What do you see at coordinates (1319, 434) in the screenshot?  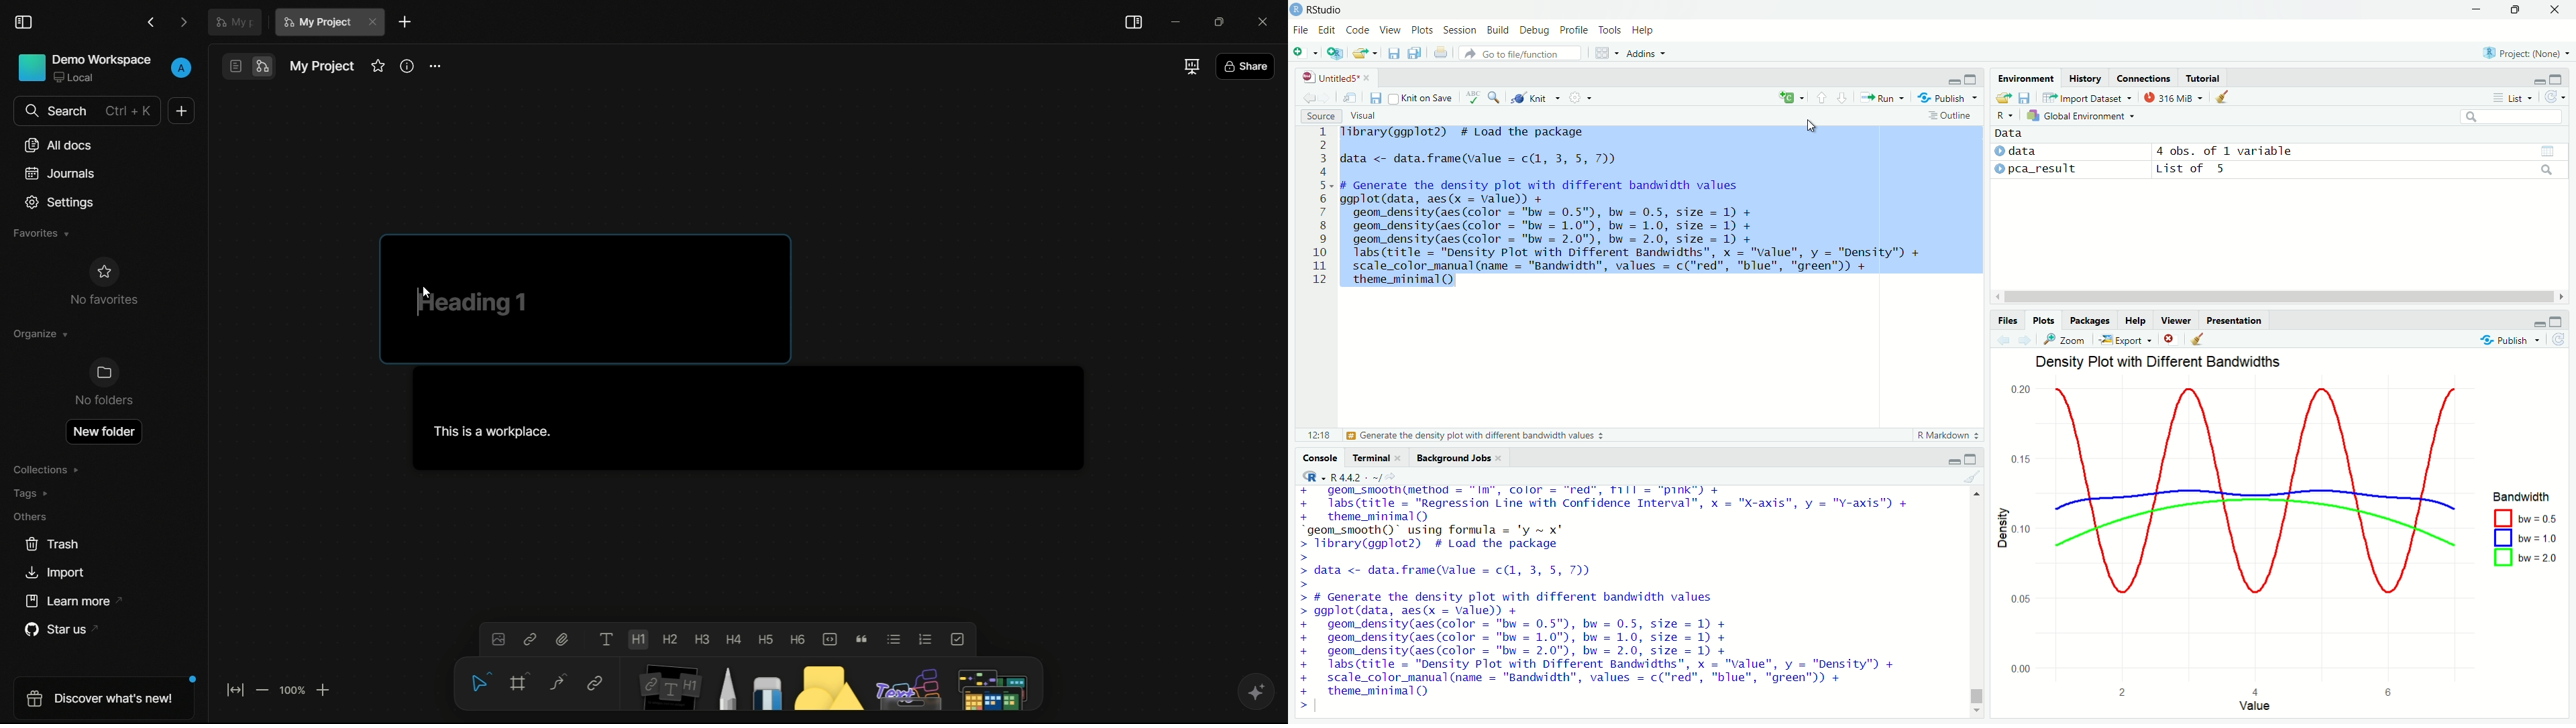 I see `12:18` at bounding box center [1319, 434].